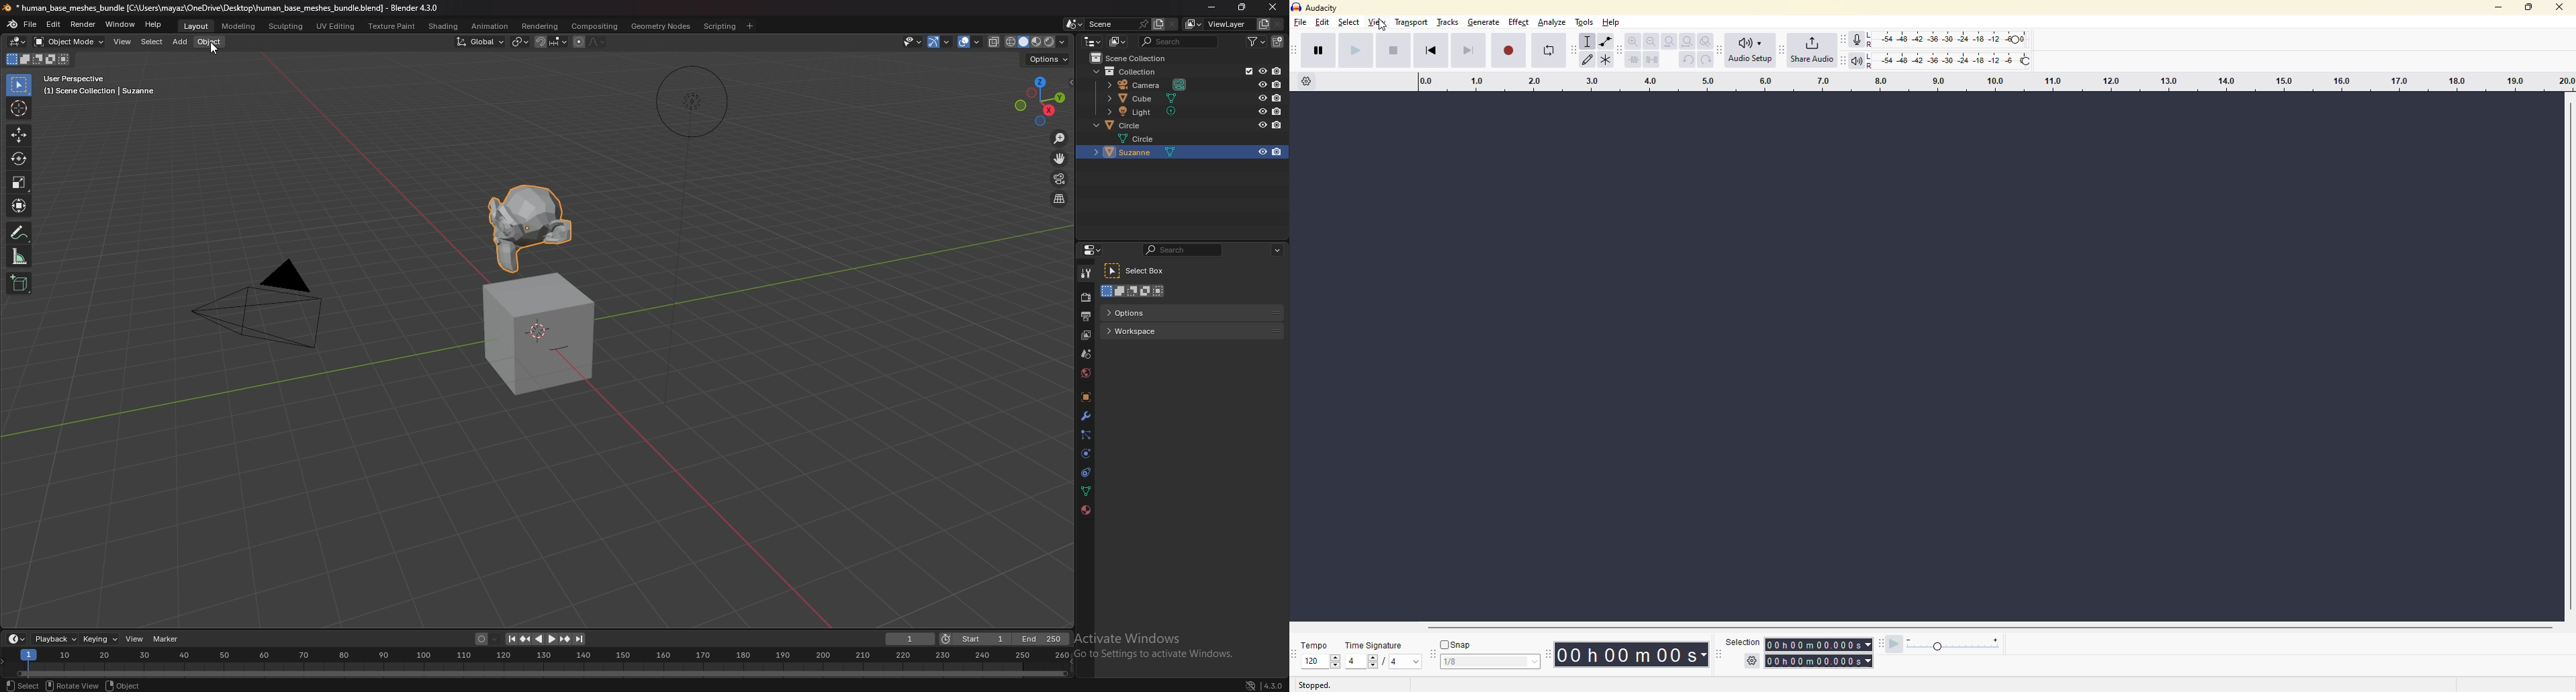 The width and height of the screenshot is (2576, 700). Describe the element at coordinates (1860, 59) in the screenshot. I see `playback meter` at that location.